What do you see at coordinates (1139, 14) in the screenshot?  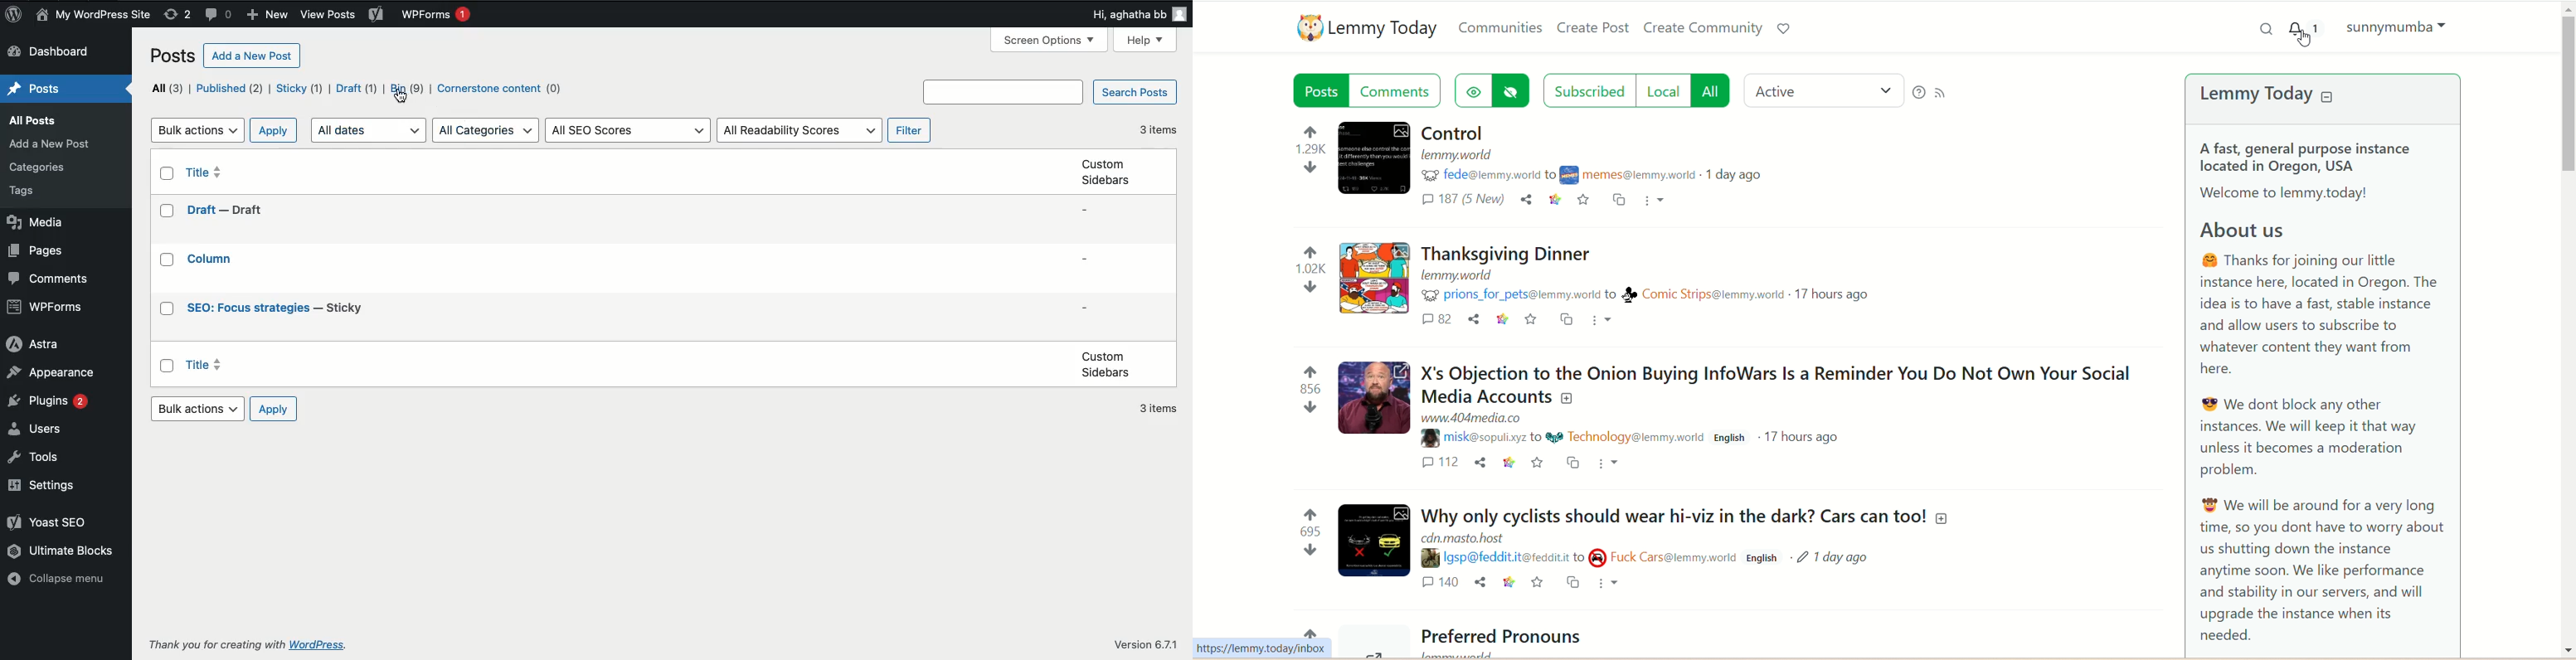 I see `Hi user` at bounding box center [1139, 14].